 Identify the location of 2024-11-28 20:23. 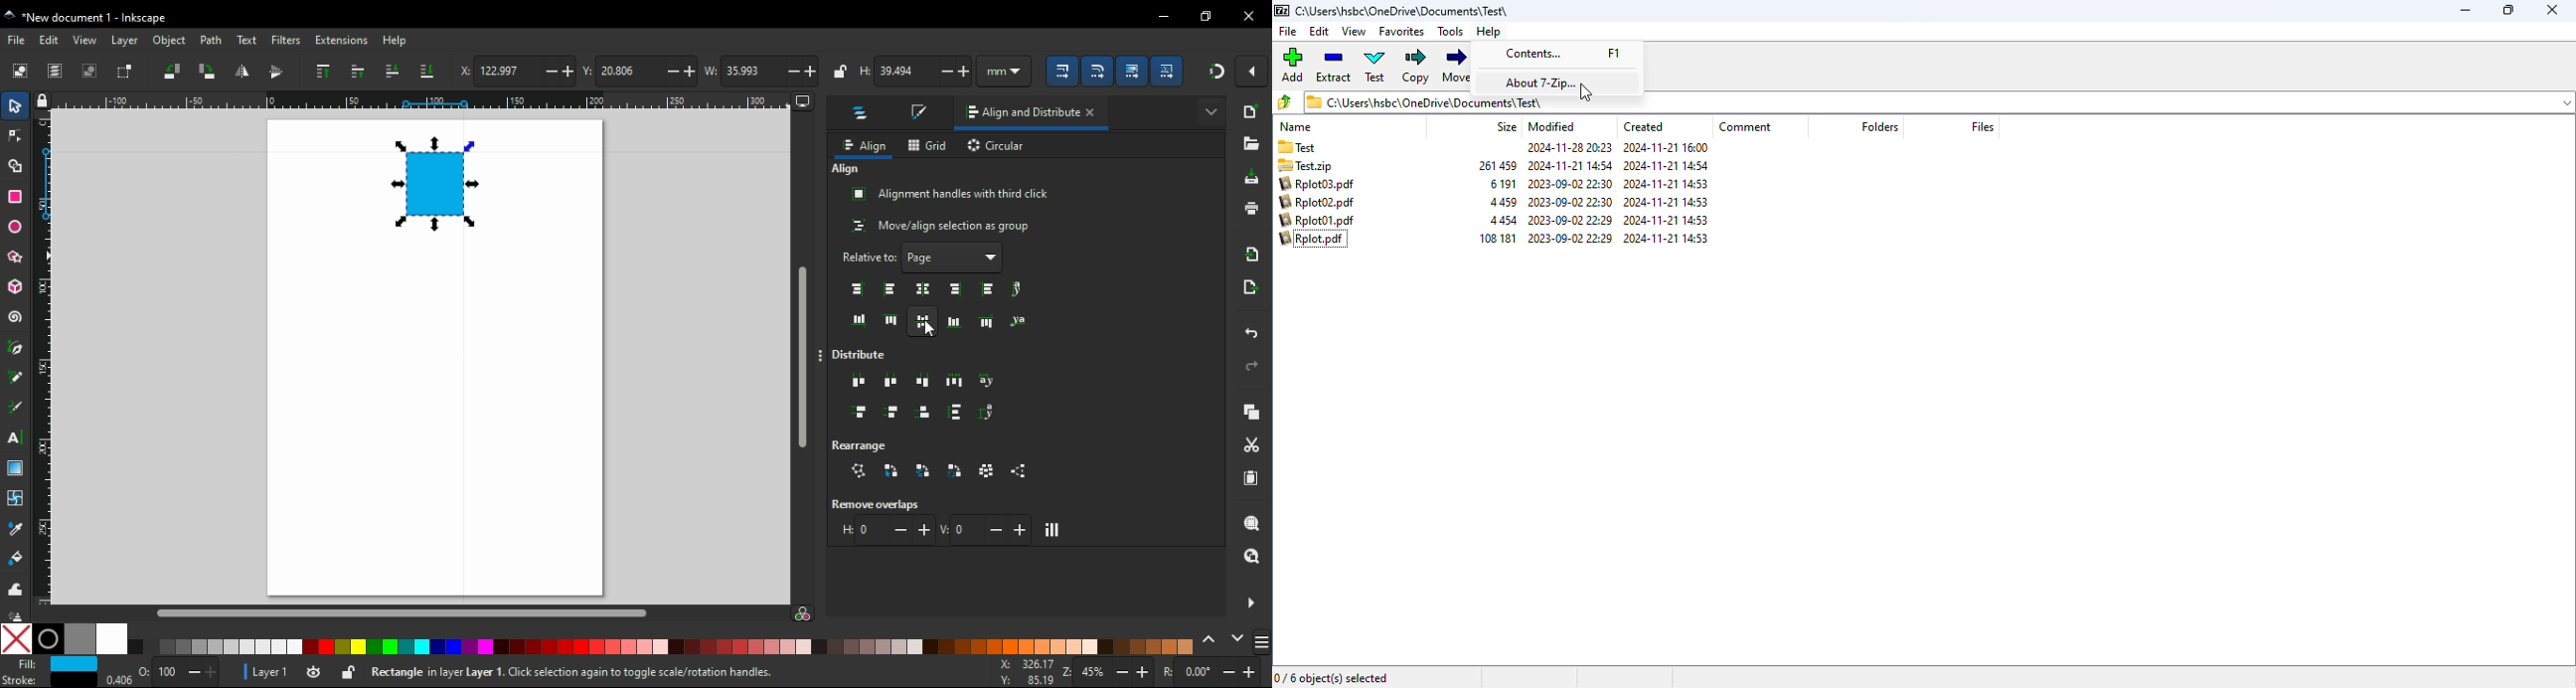
(1566, 149).